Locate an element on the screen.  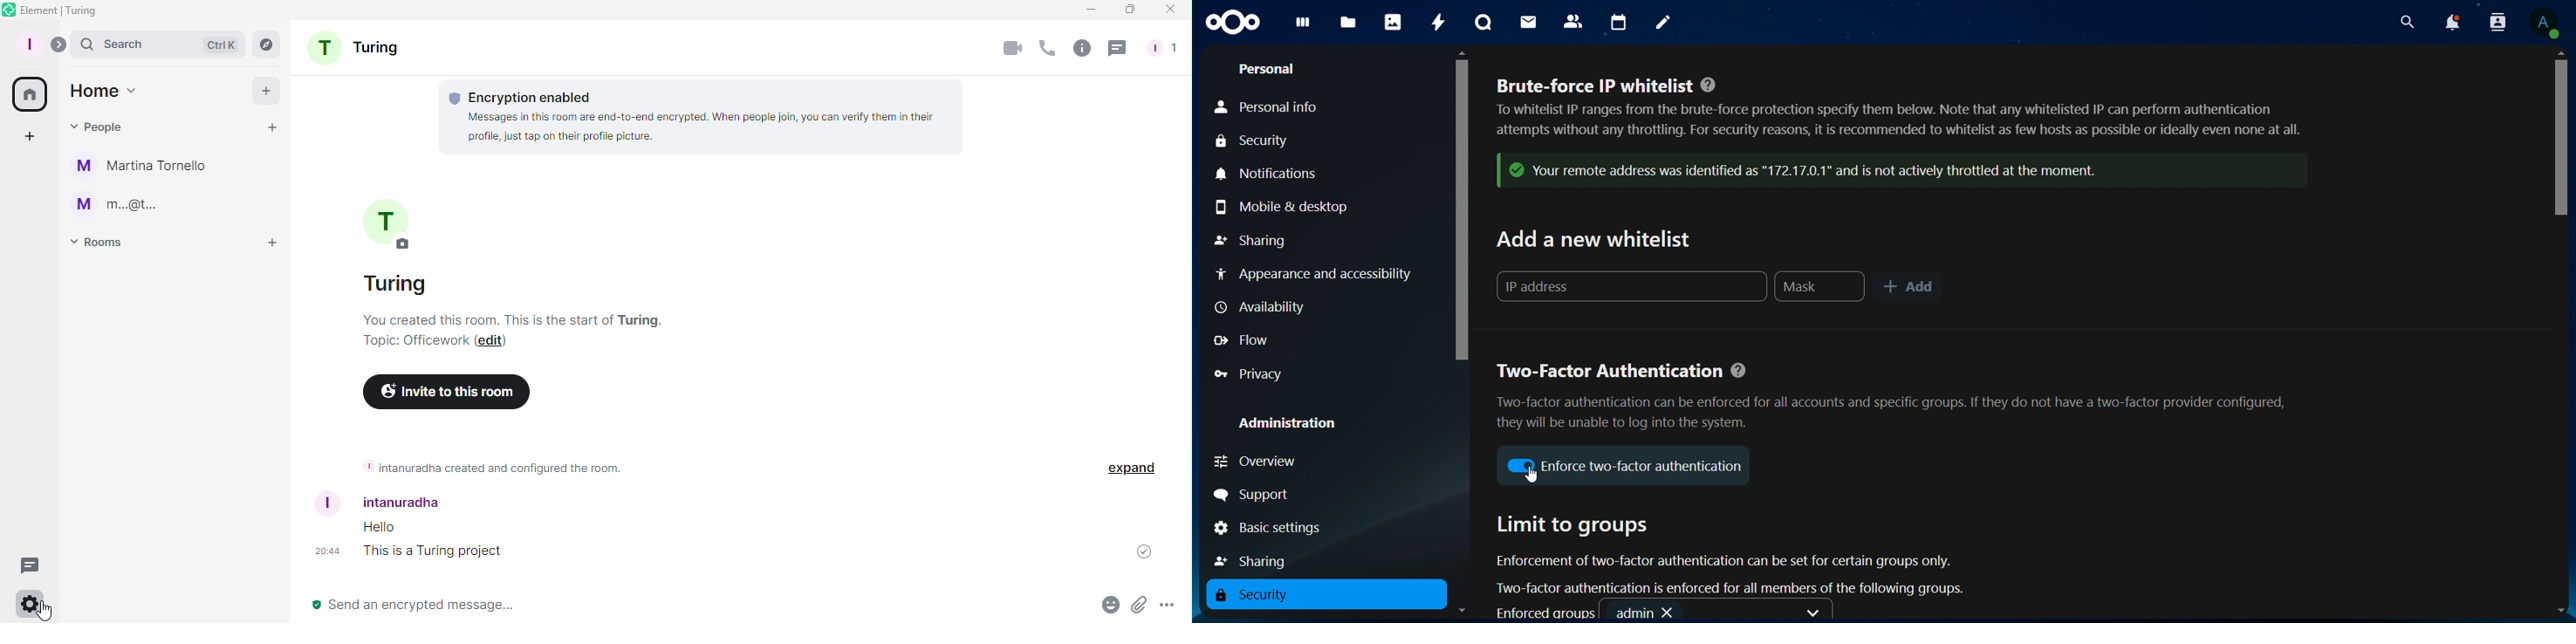
personal is located at coordinates (1271, 69).